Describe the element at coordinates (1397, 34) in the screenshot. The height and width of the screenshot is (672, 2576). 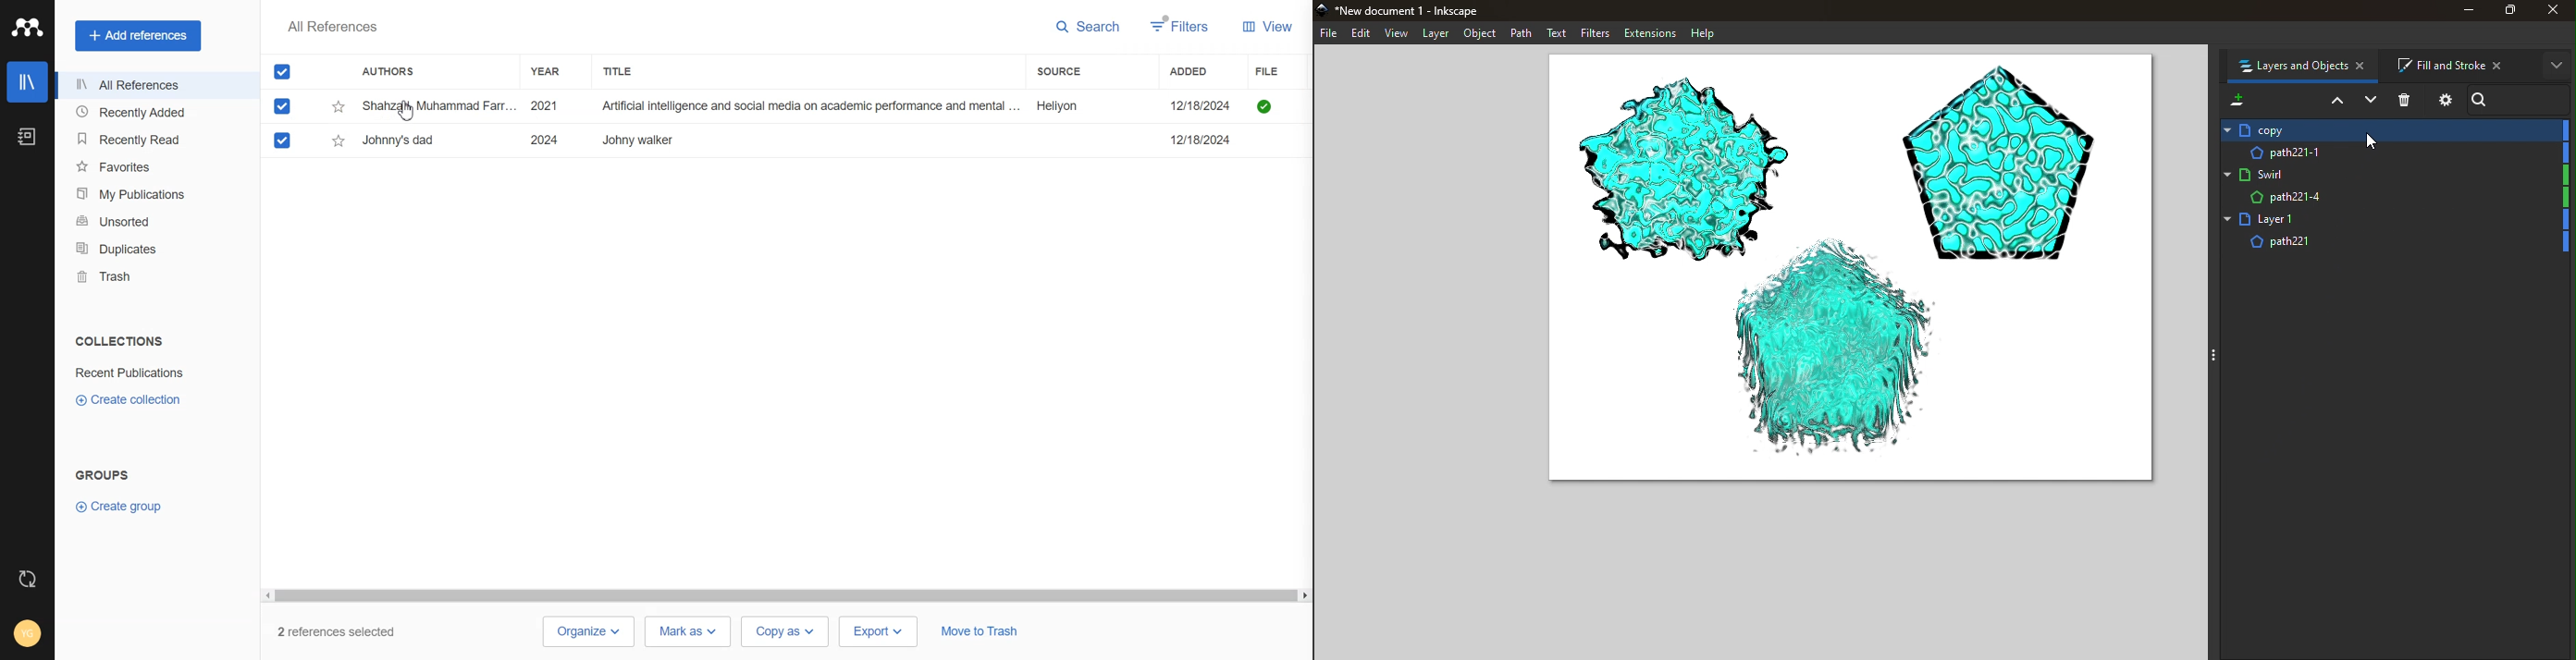
I see `View` at that location.